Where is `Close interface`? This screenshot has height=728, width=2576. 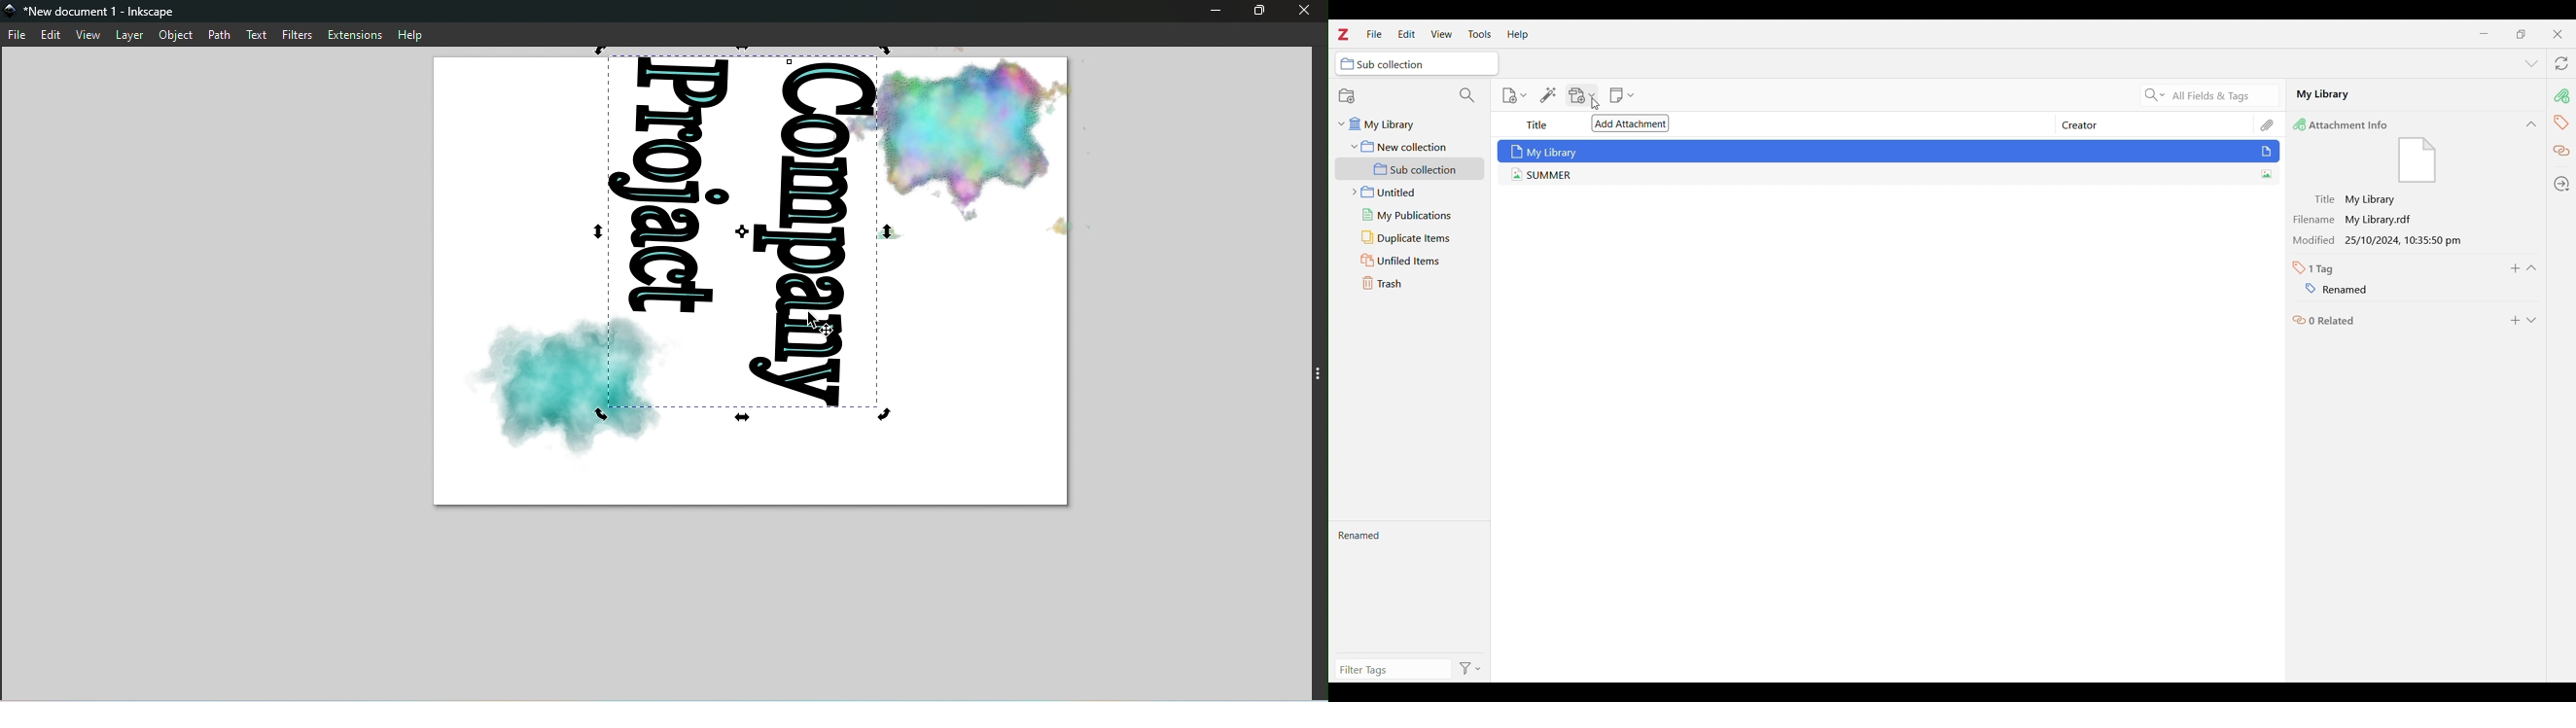 Close interface is located at coordinates (2558, 34).